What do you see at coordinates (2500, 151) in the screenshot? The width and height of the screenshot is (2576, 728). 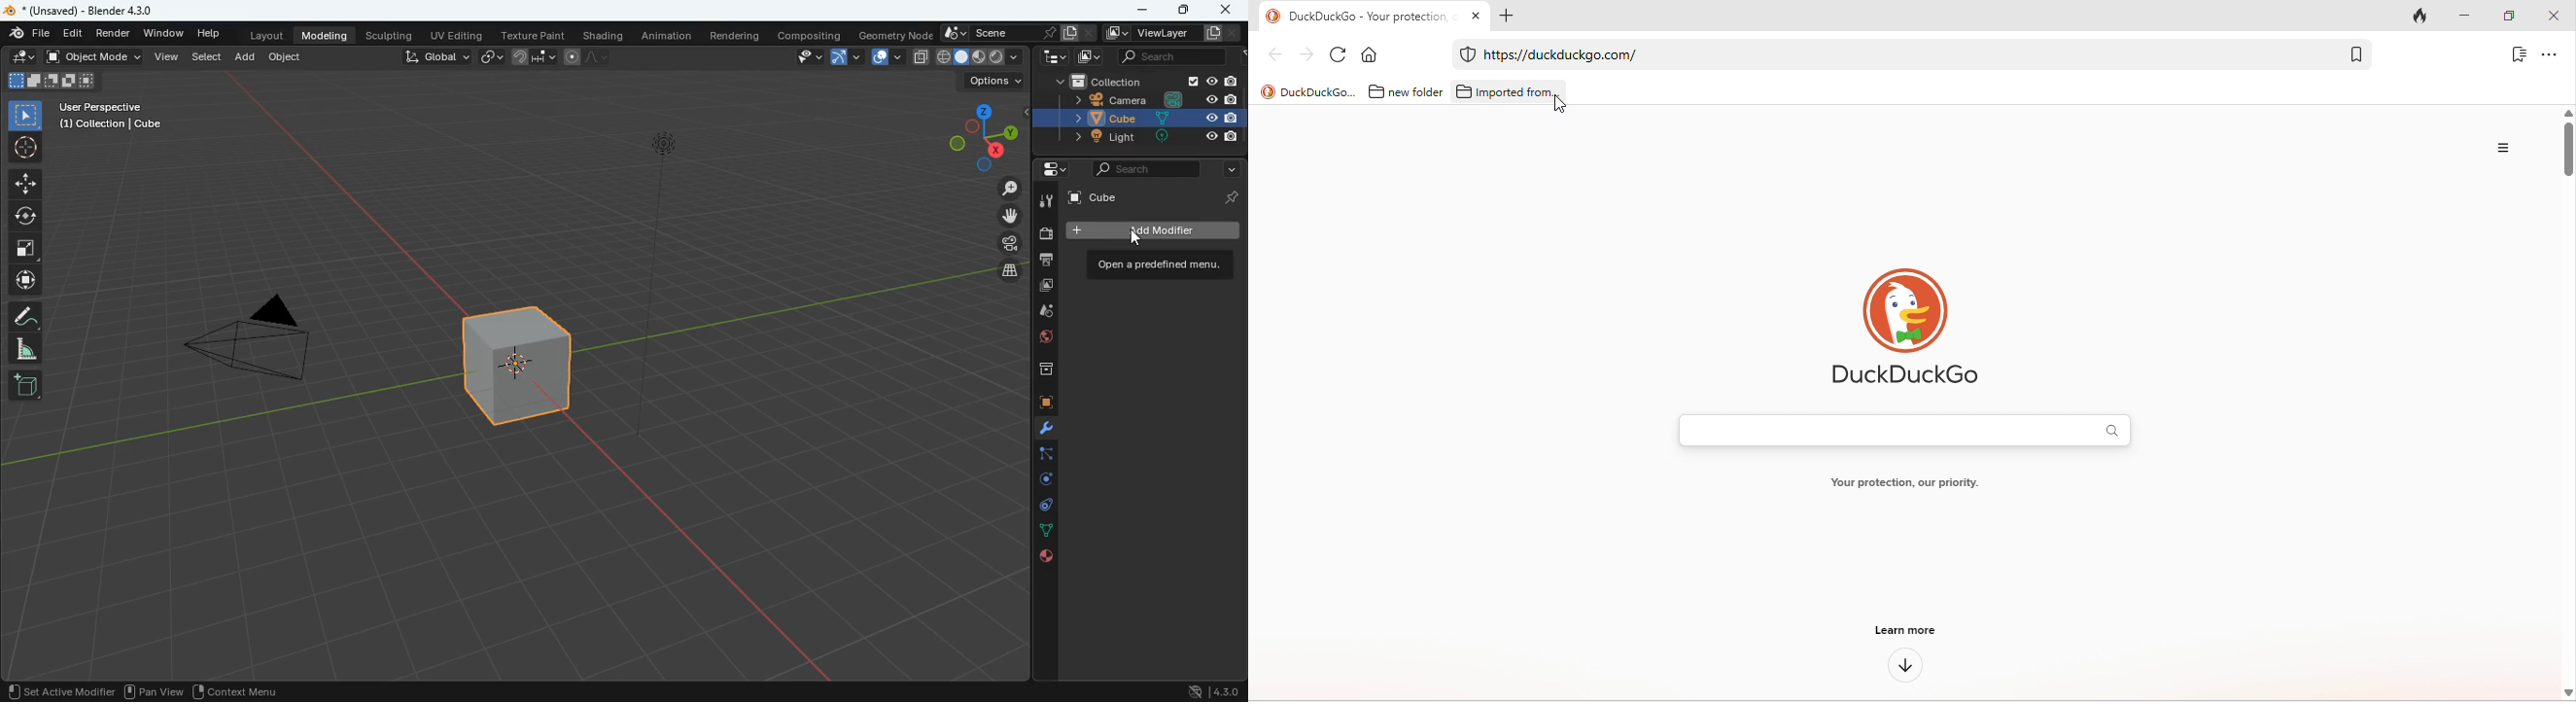 I see `option` at bounding box center [2500, 151].